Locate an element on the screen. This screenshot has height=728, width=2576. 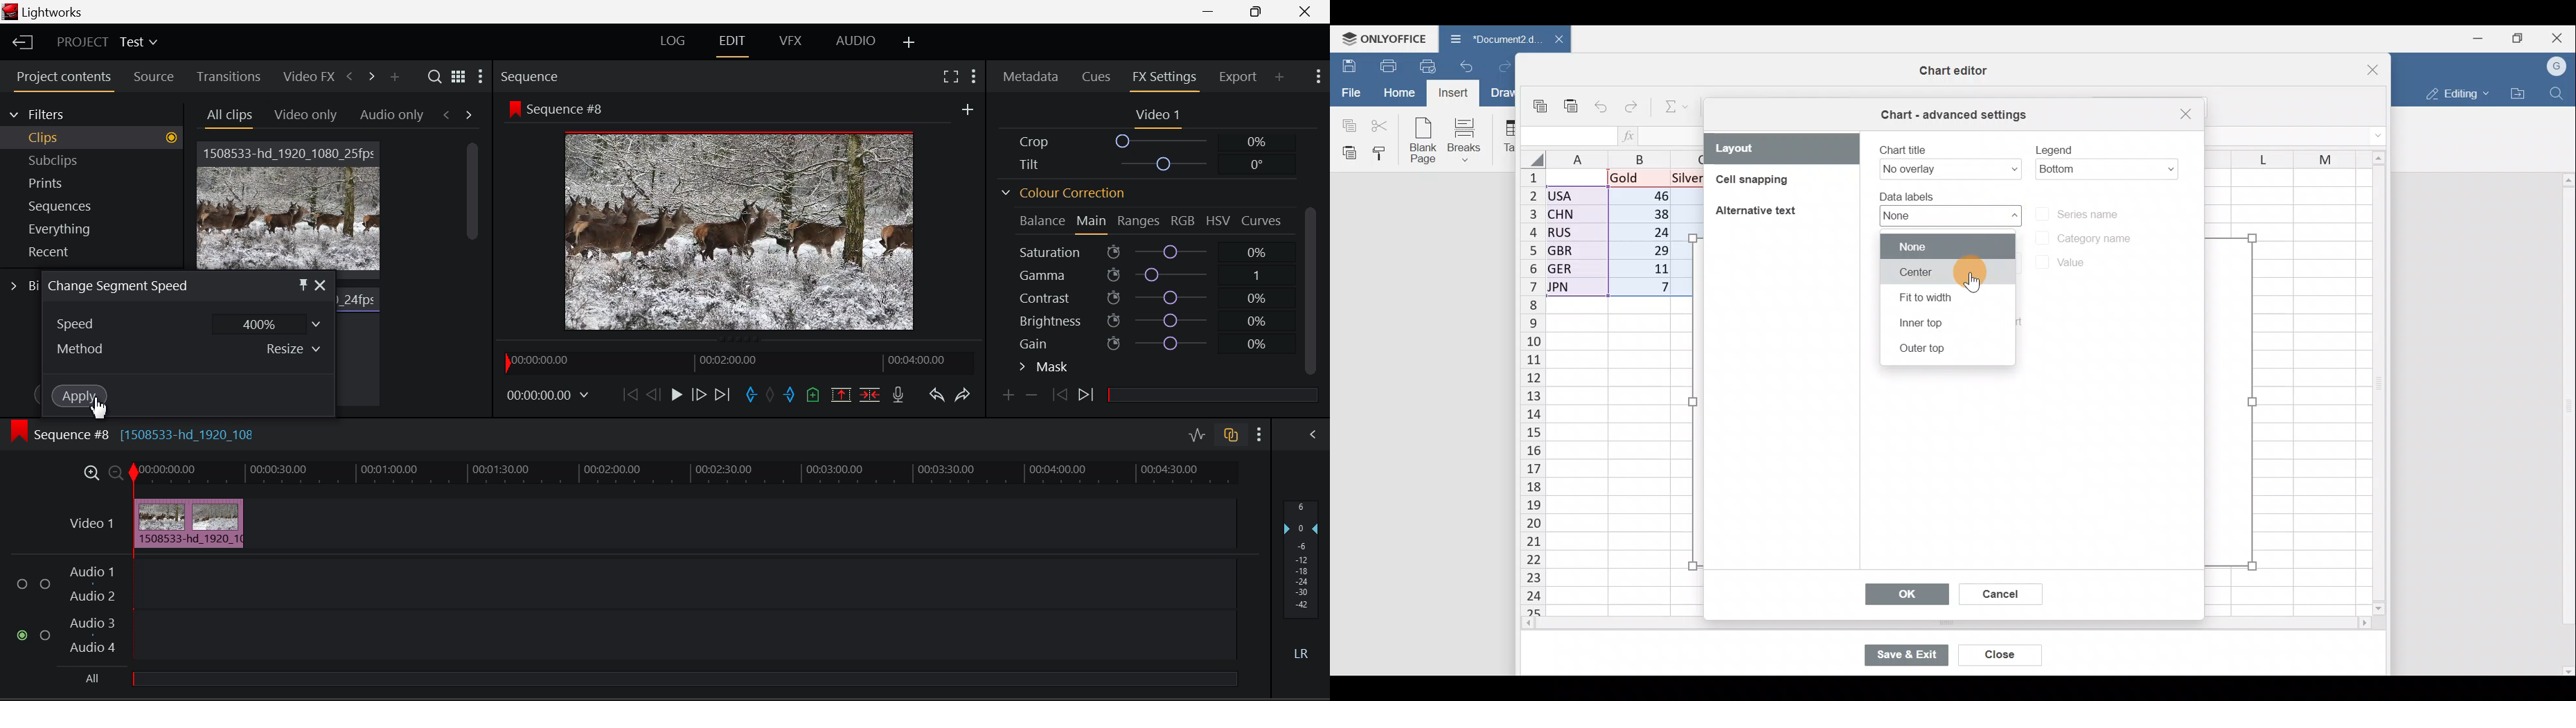
Cursor on center is located at coordinates (1945, 275).